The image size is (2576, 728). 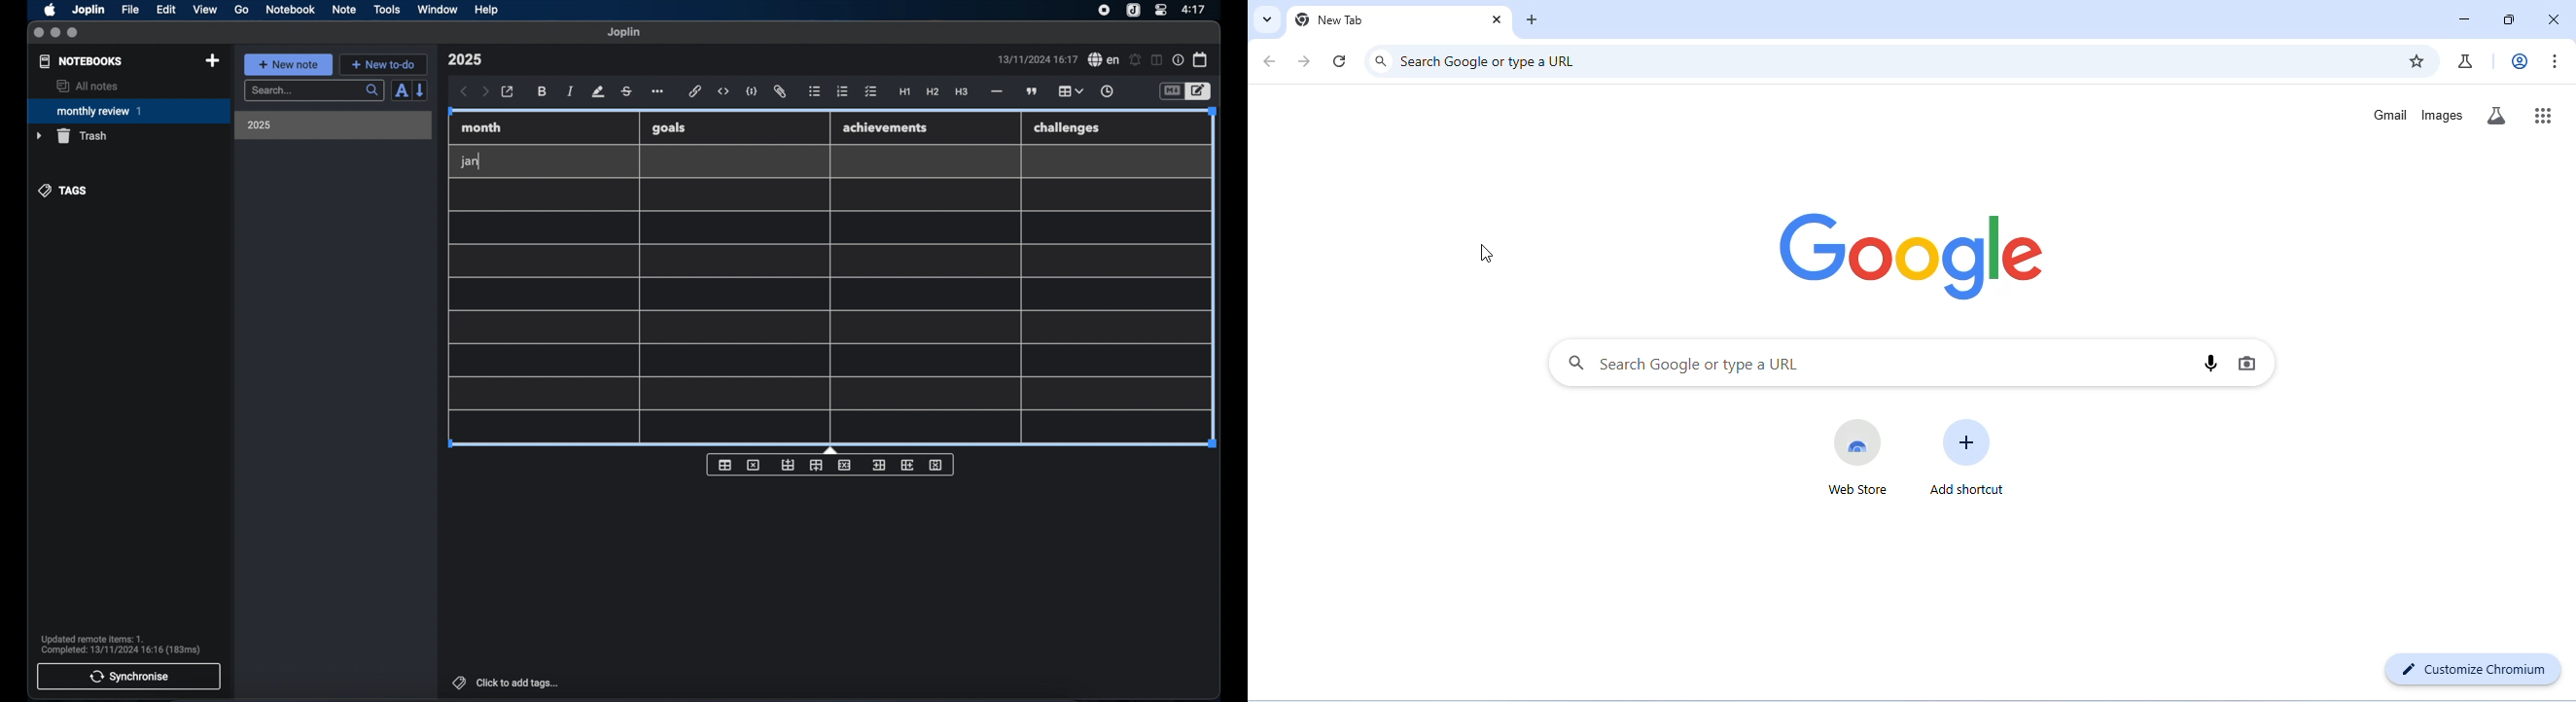 I want to click on spel check, so click(x=1105, y=60).